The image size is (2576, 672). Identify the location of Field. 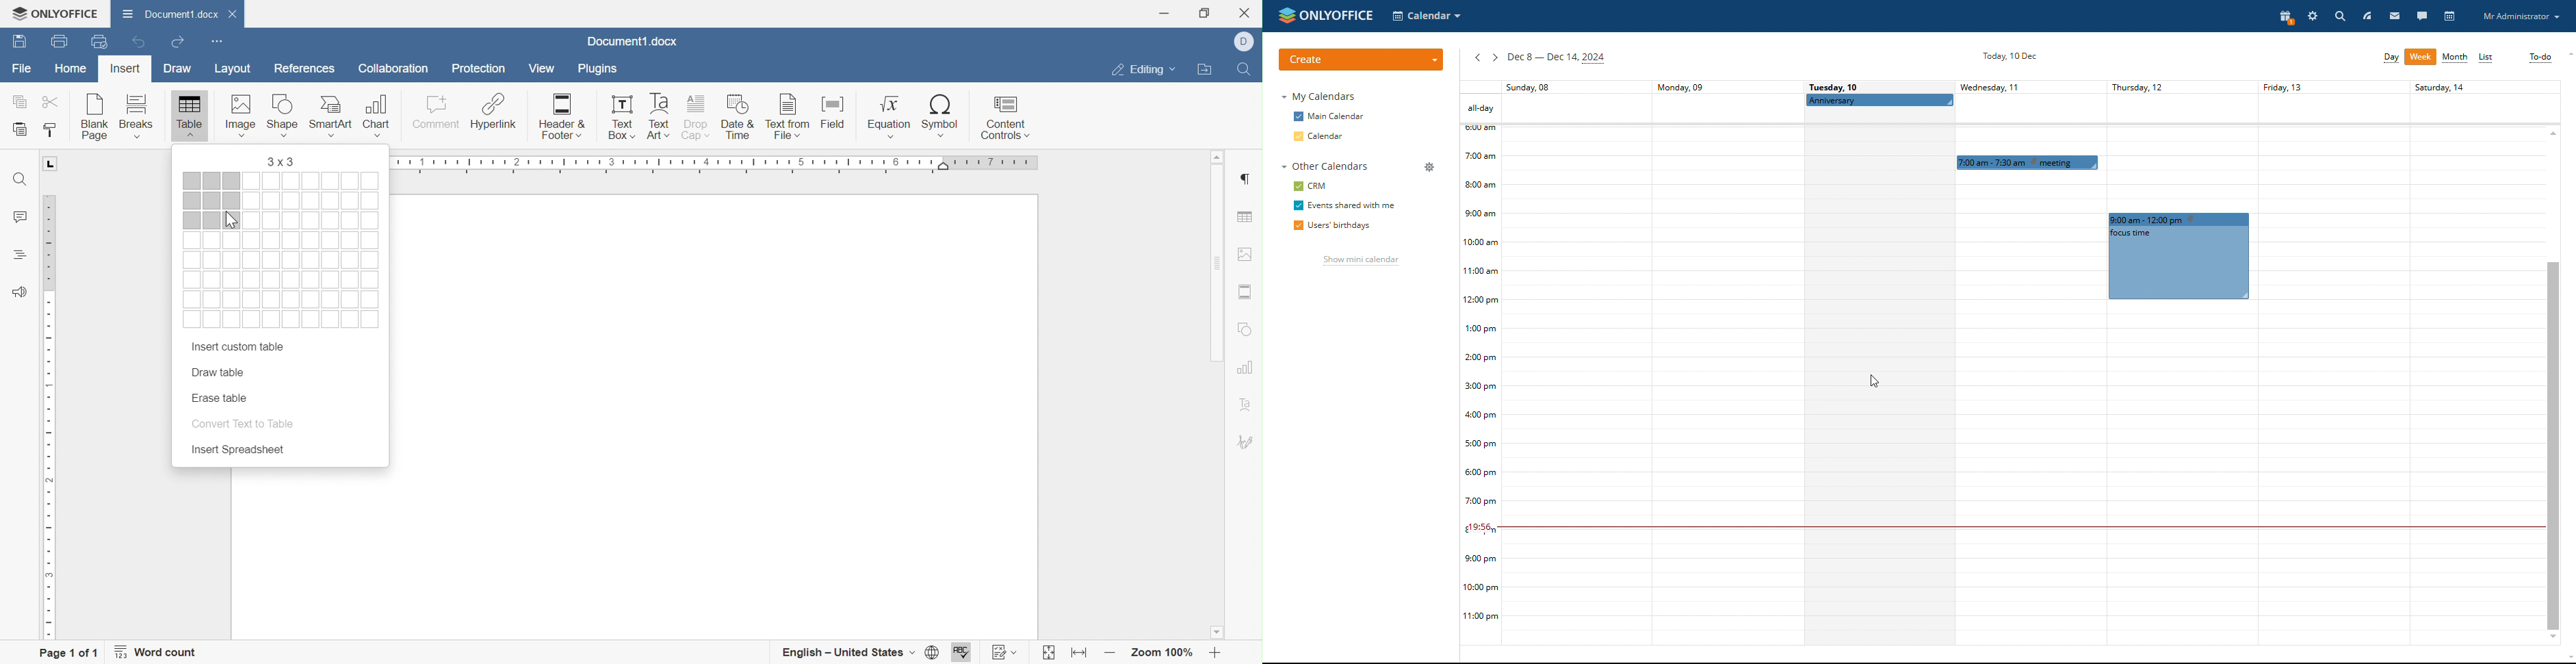
(837, 114).